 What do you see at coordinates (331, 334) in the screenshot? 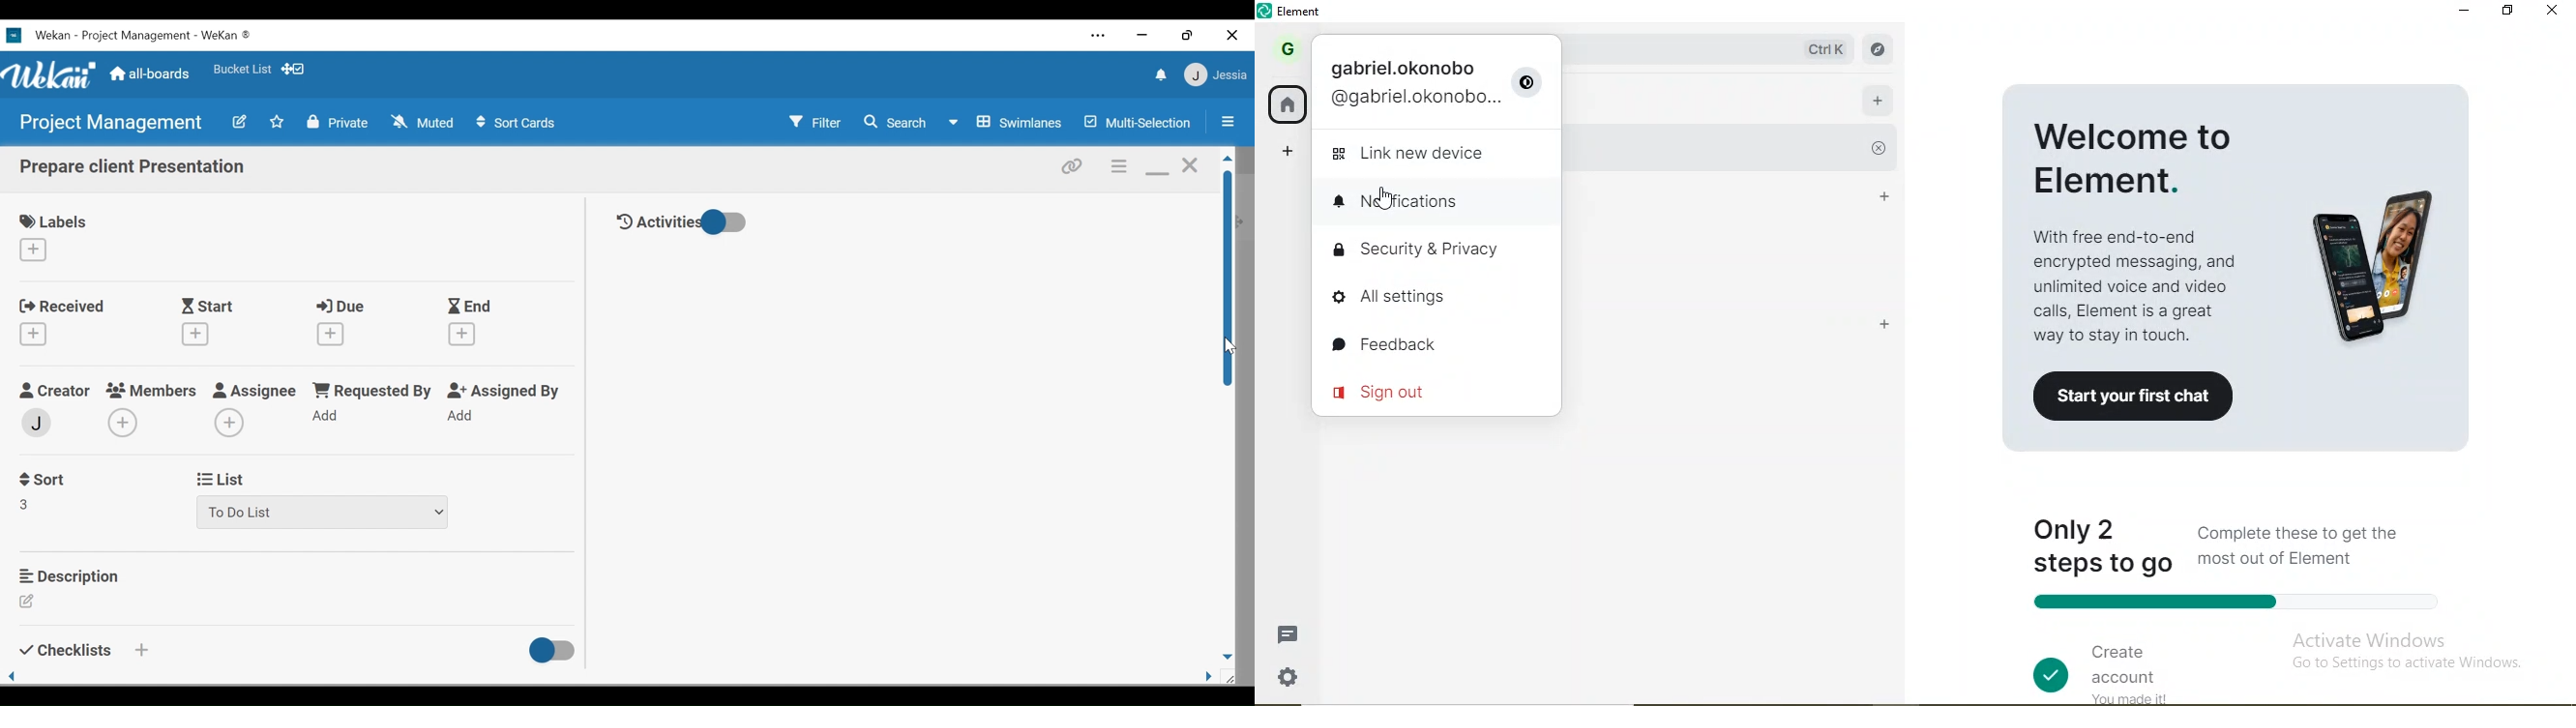
I see `Create Due date` at bounding box center [331, 334].